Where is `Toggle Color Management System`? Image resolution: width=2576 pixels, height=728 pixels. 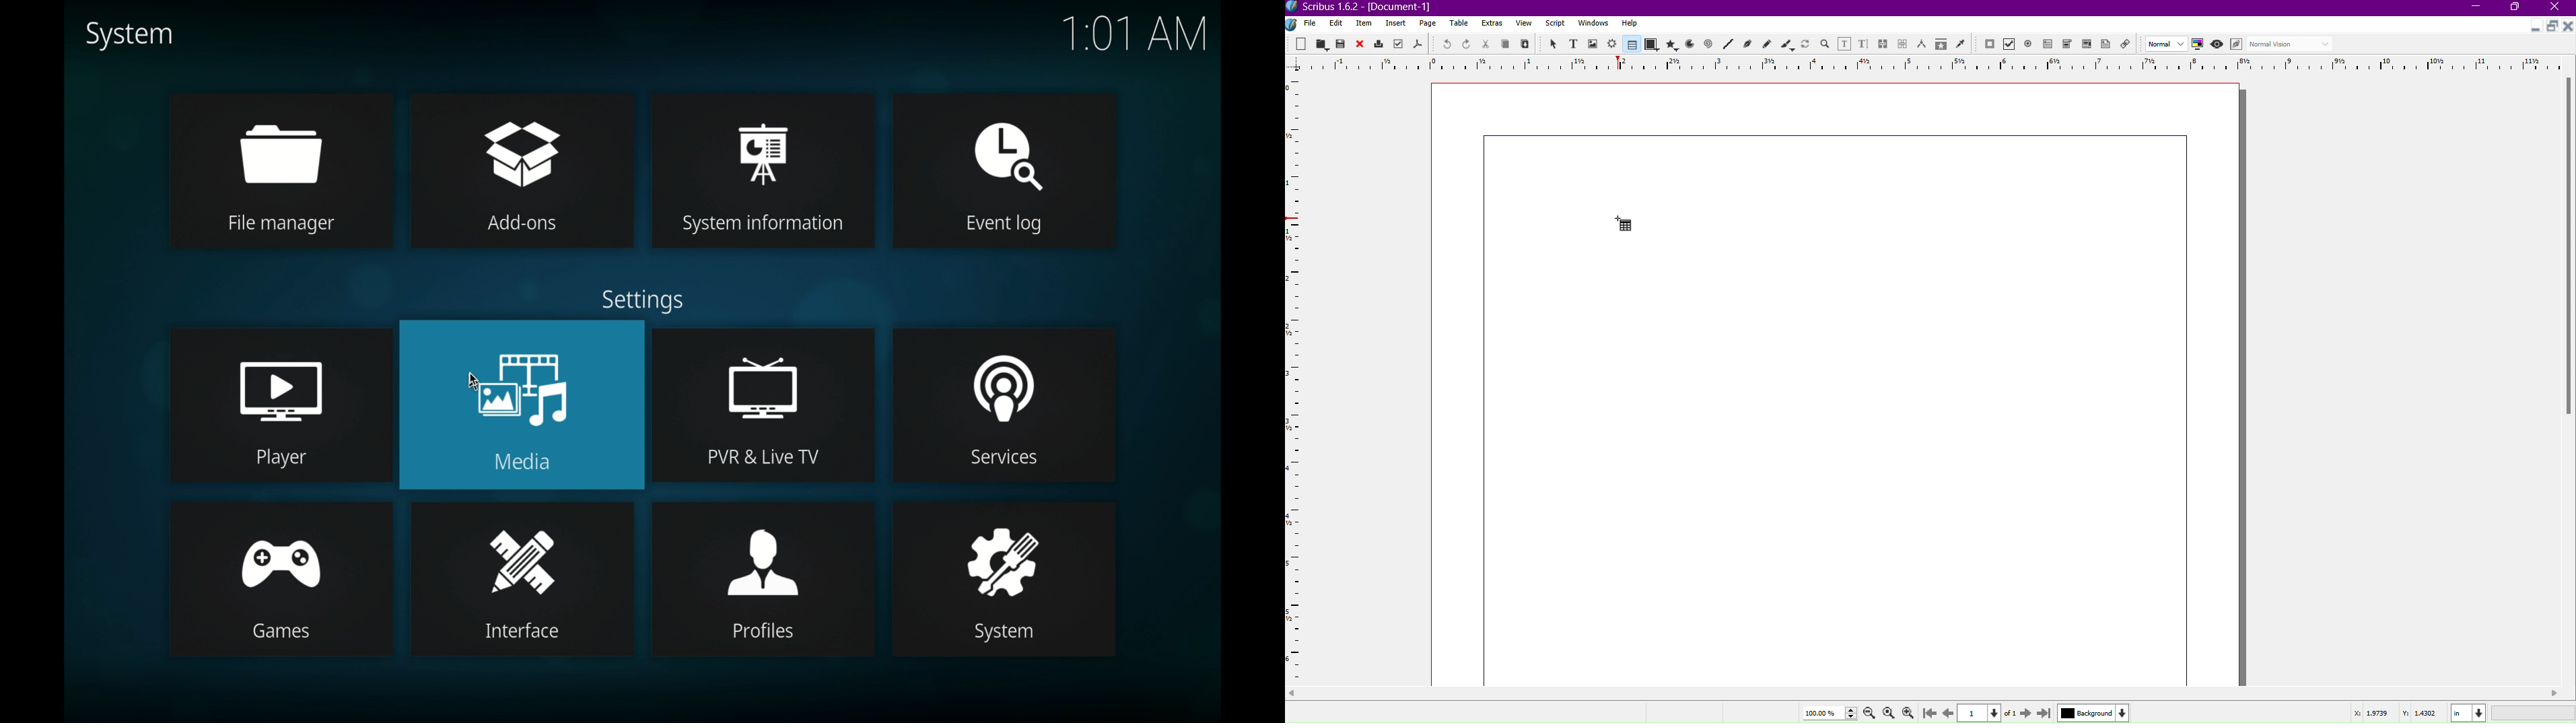 Toggle Color Management System is located at coordinates (2200, 46).